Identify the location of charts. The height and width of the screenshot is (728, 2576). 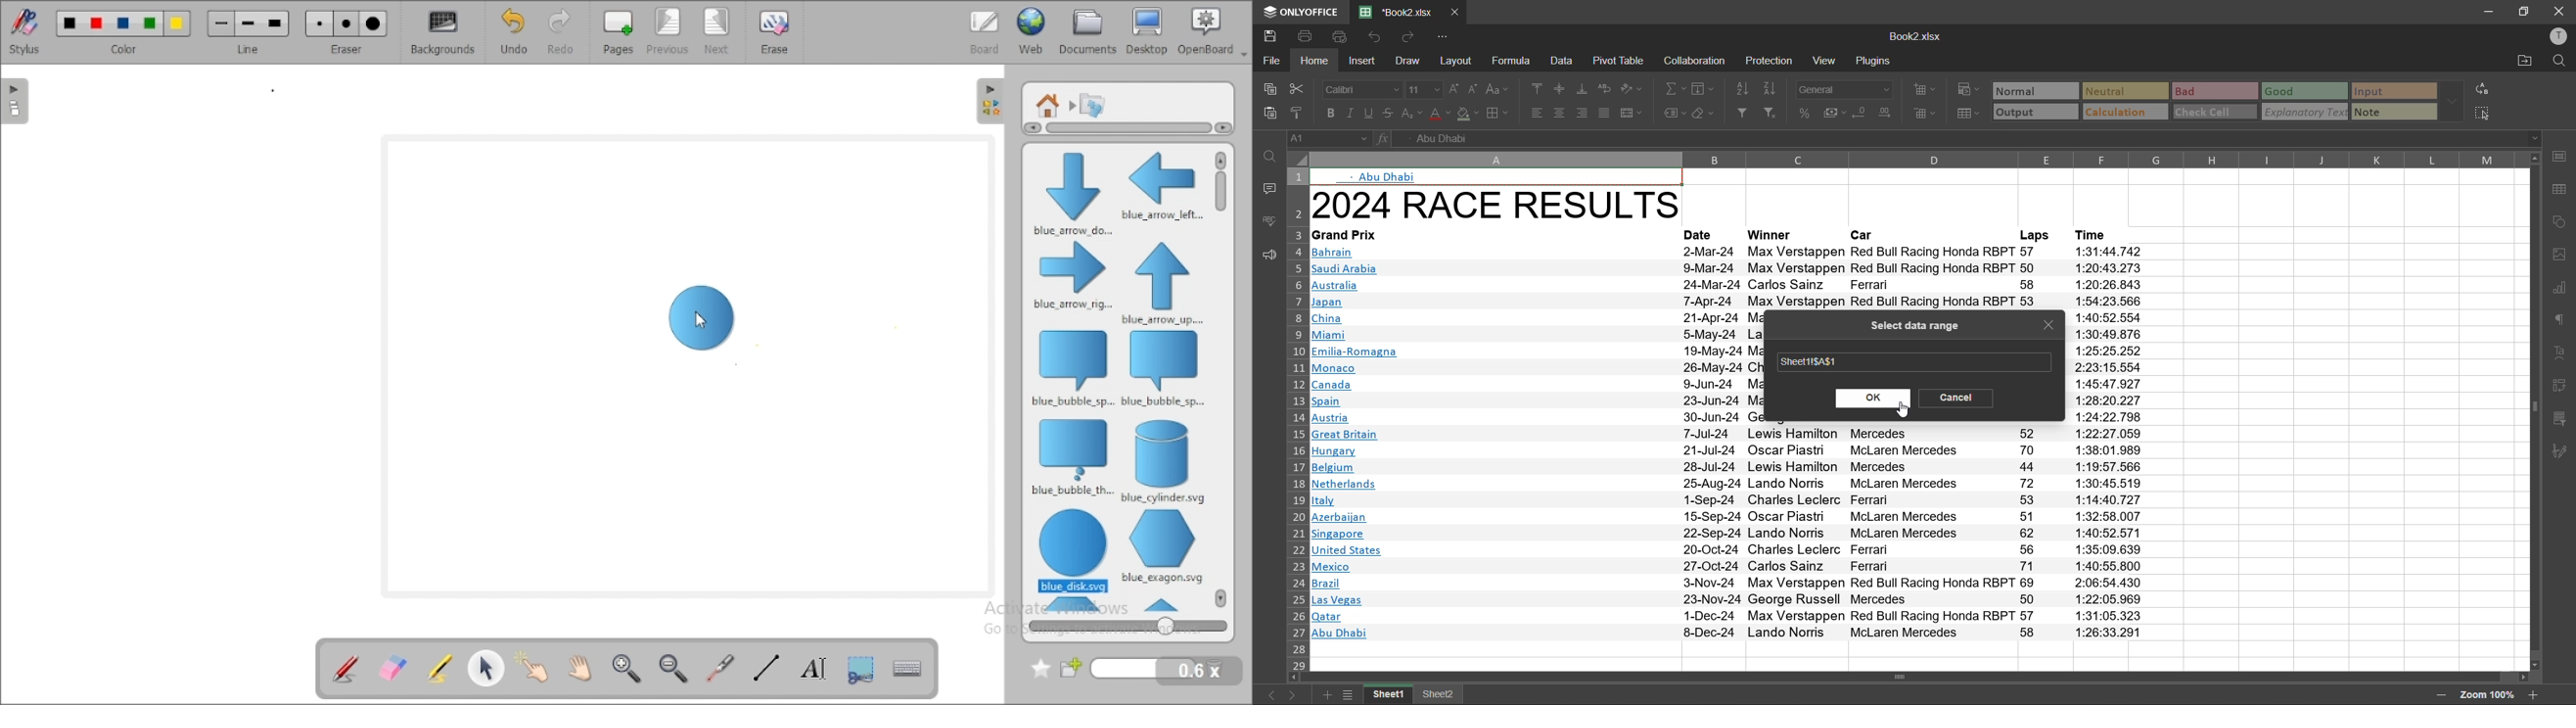
(2559, 288).